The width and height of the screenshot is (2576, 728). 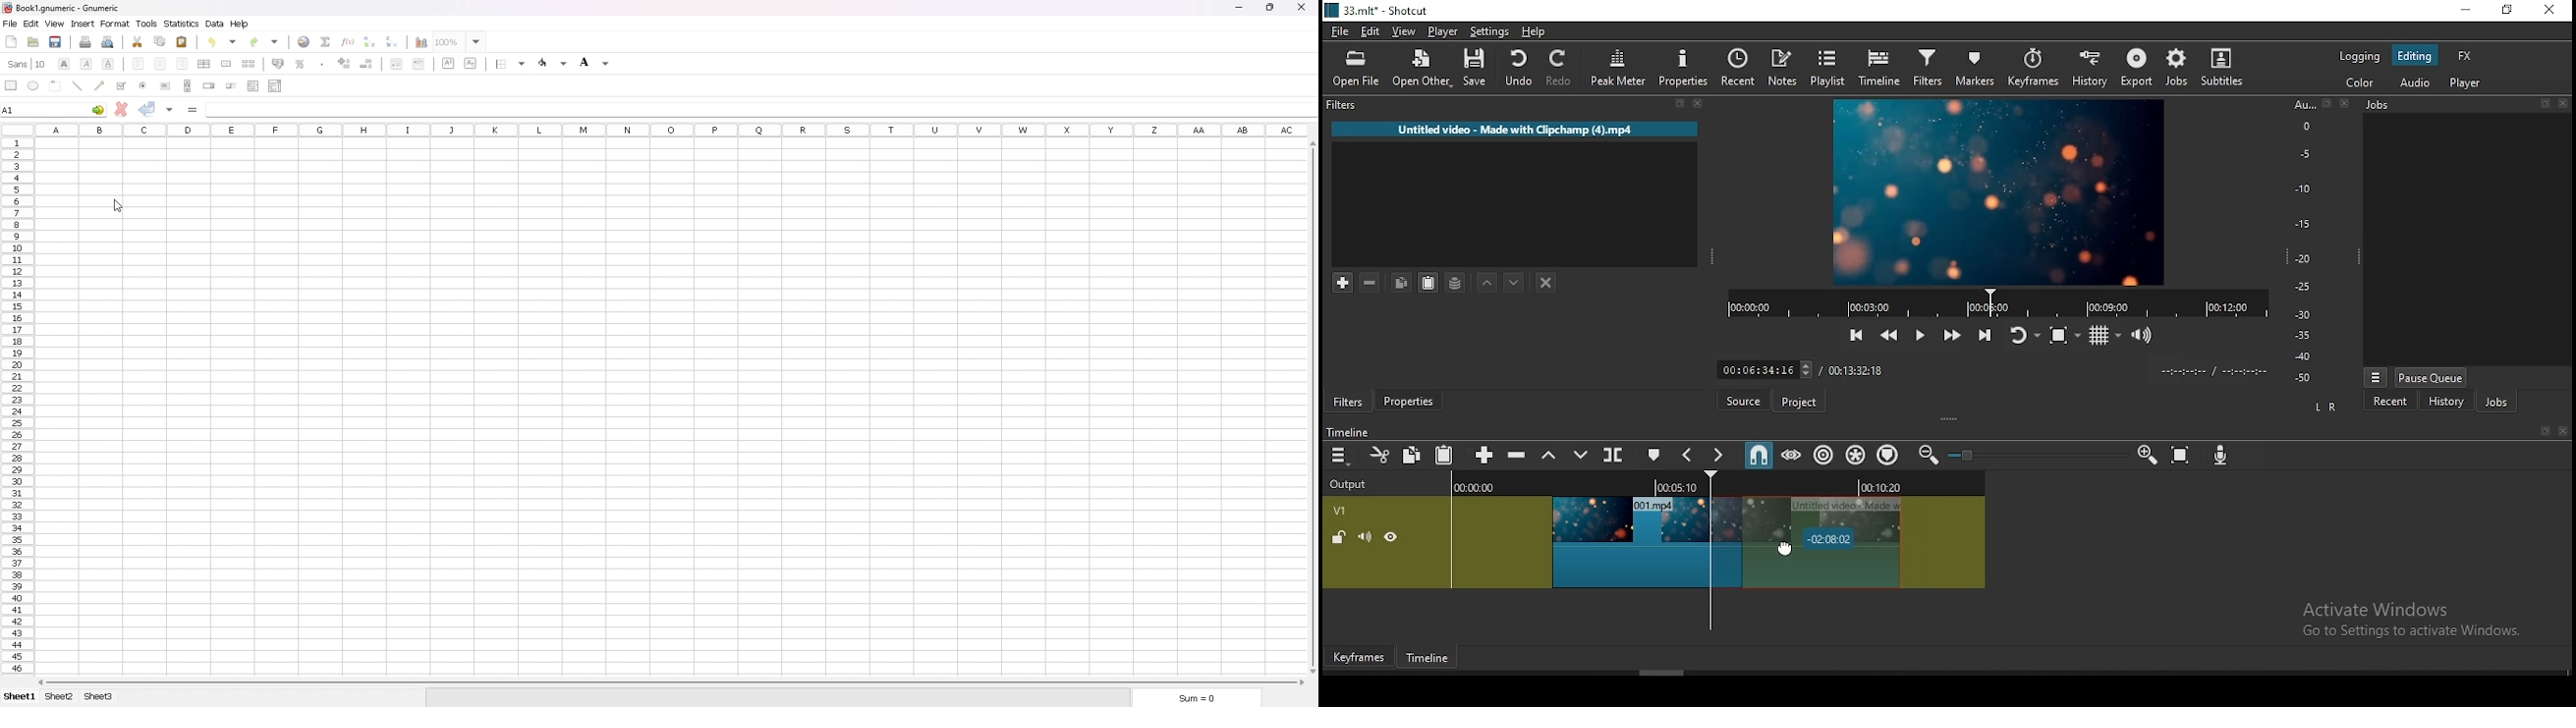 What do you see at coordinates (205, 64) in the screenshot?
I see `centre horizontally` at bounding box center [205, 64].